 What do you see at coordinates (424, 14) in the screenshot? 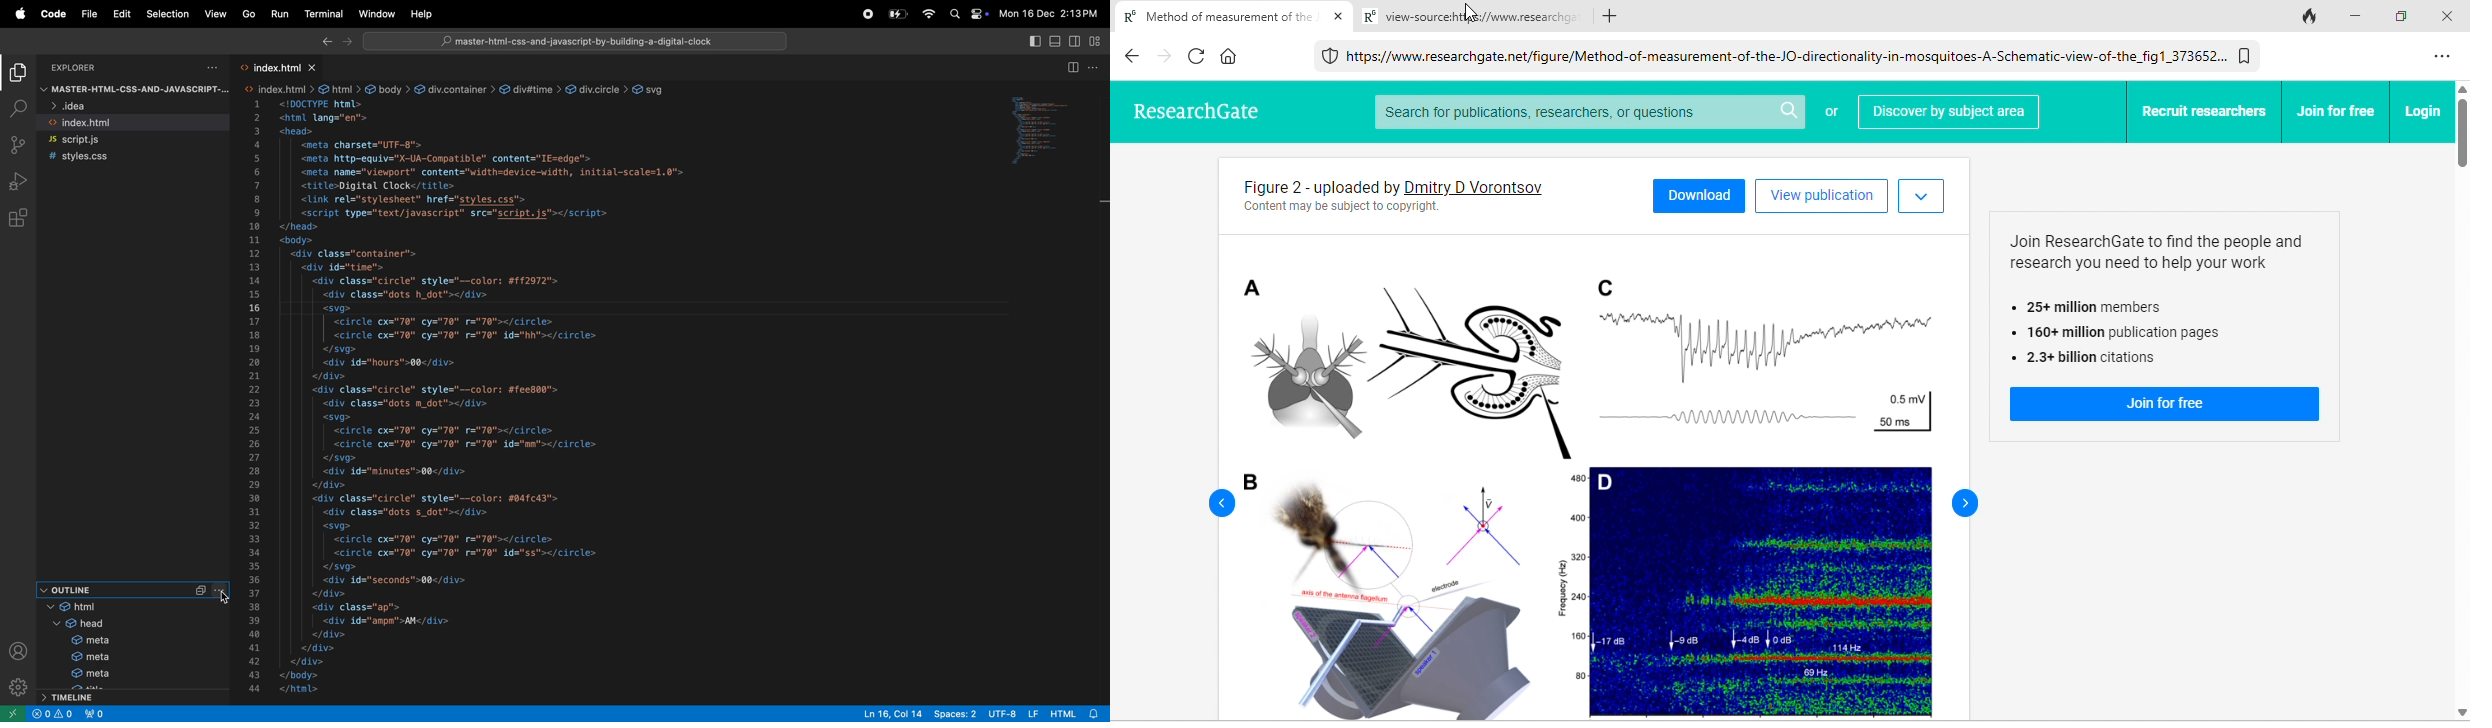
I see `help` at bounding box center [424, 14].